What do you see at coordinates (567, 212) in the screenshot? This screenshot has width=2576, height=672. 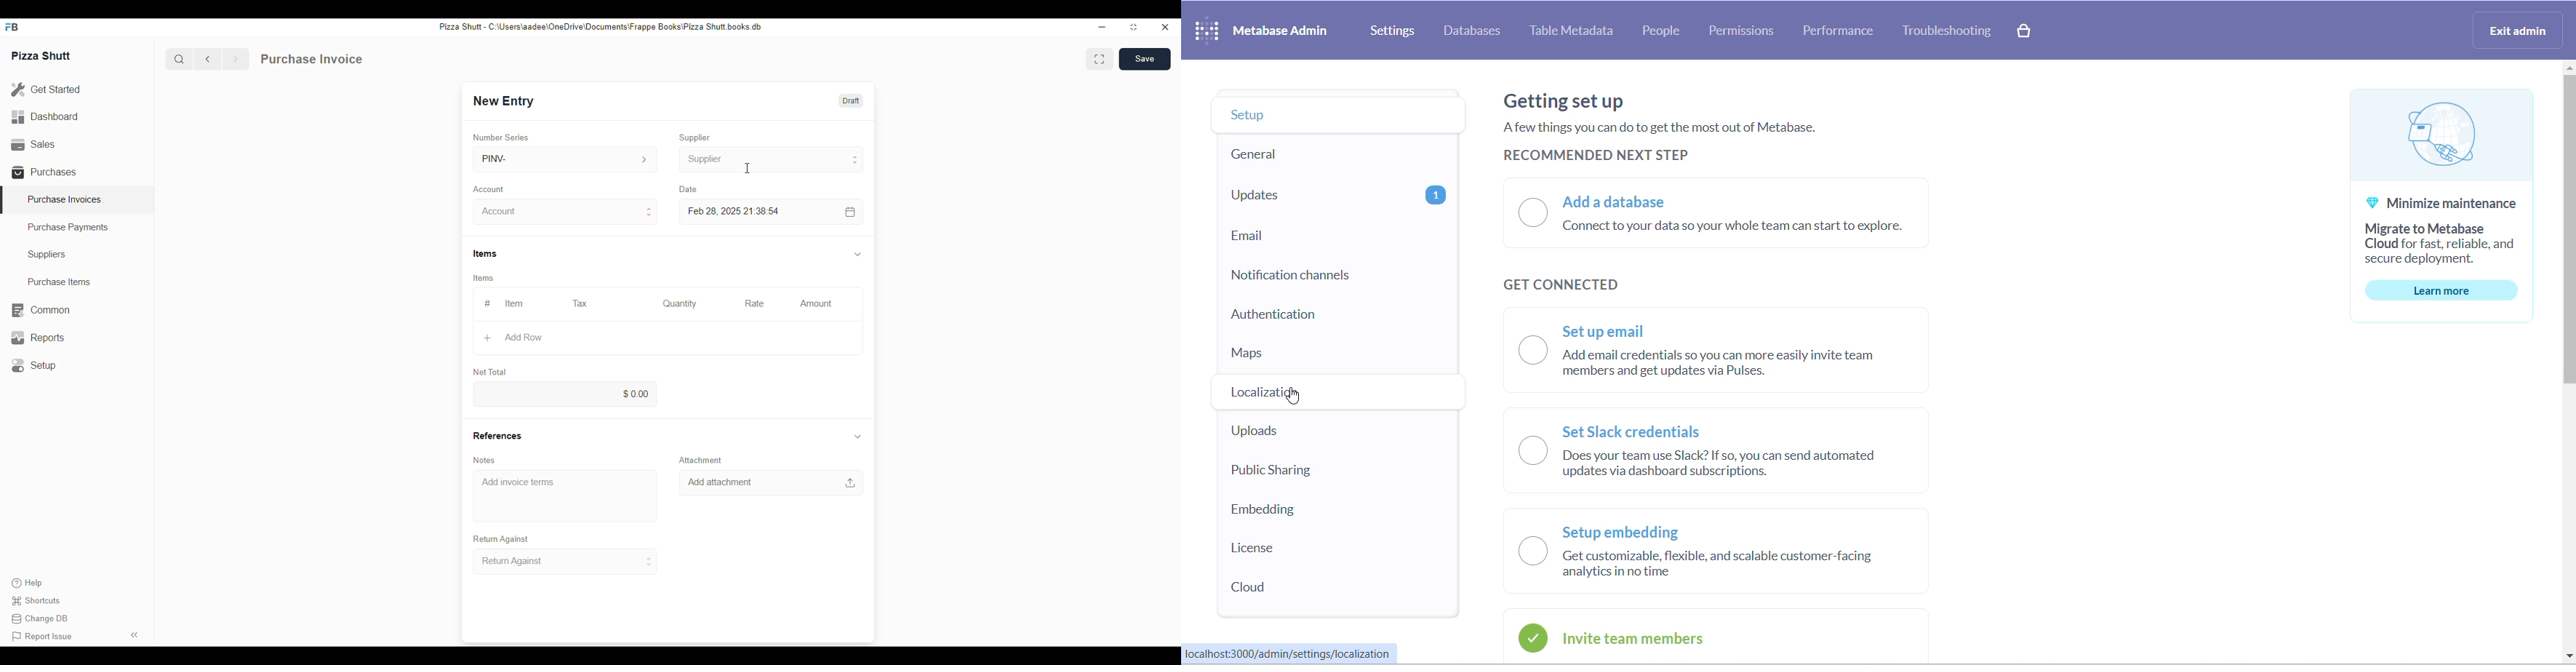 I see `Account` at bounding box center [567, 212].